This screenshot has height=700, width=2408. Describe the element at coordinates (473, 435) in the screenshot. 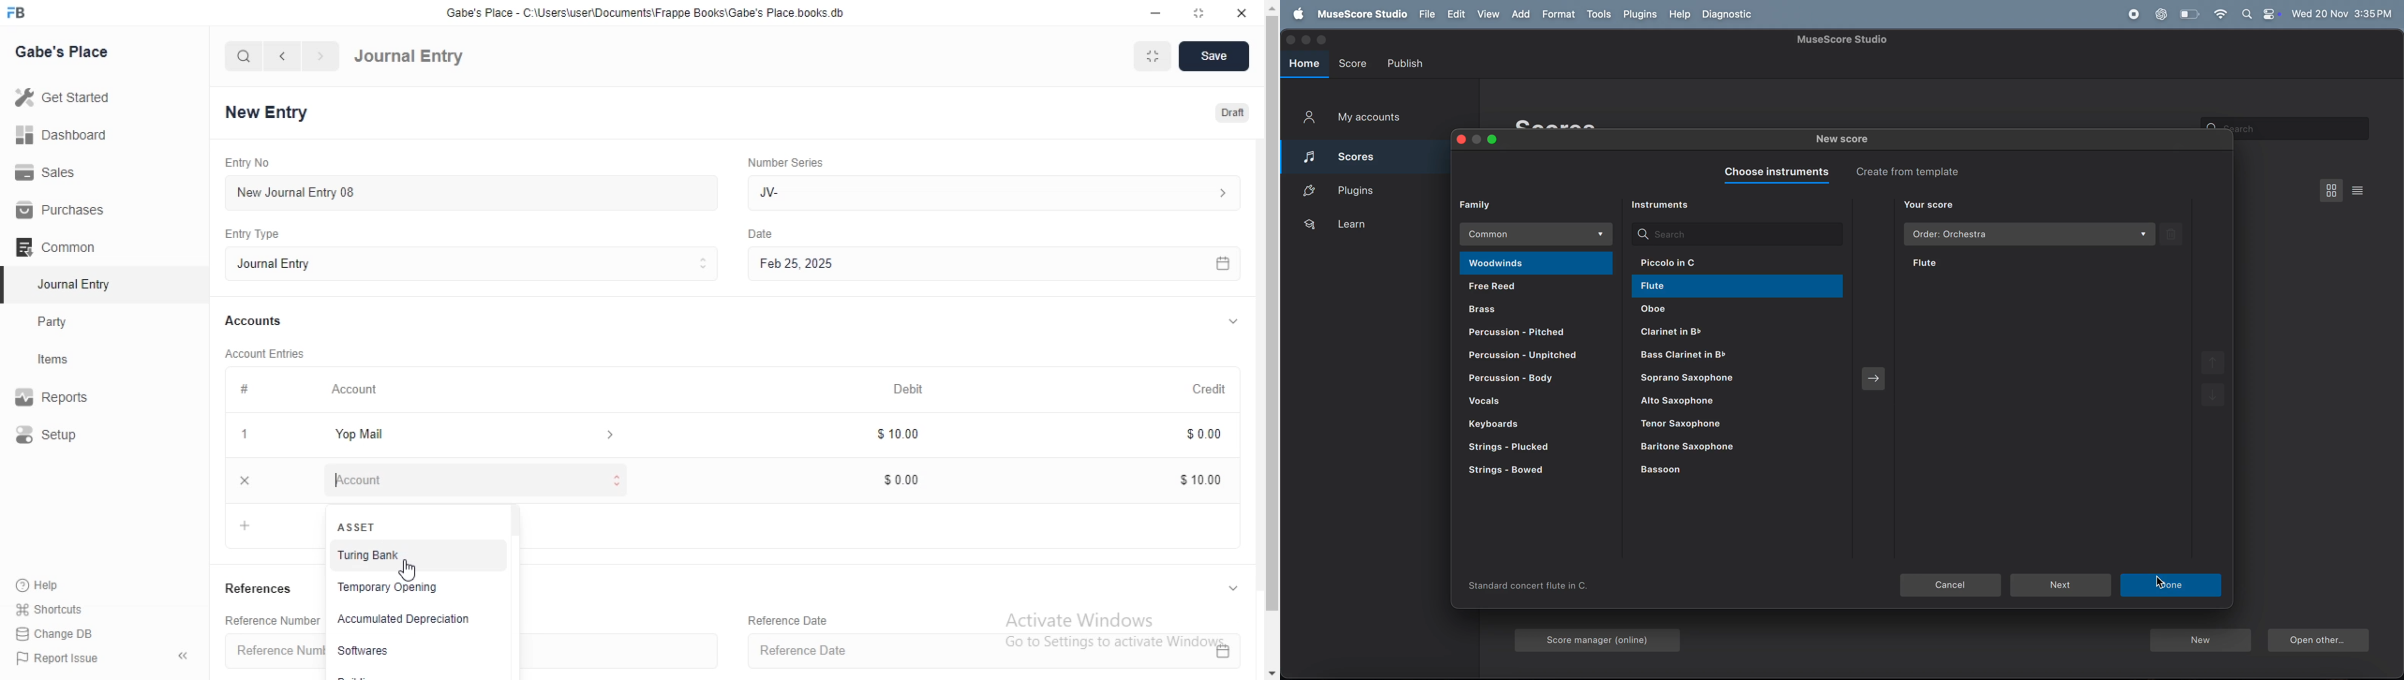

I see `Yop Mail` at that location.